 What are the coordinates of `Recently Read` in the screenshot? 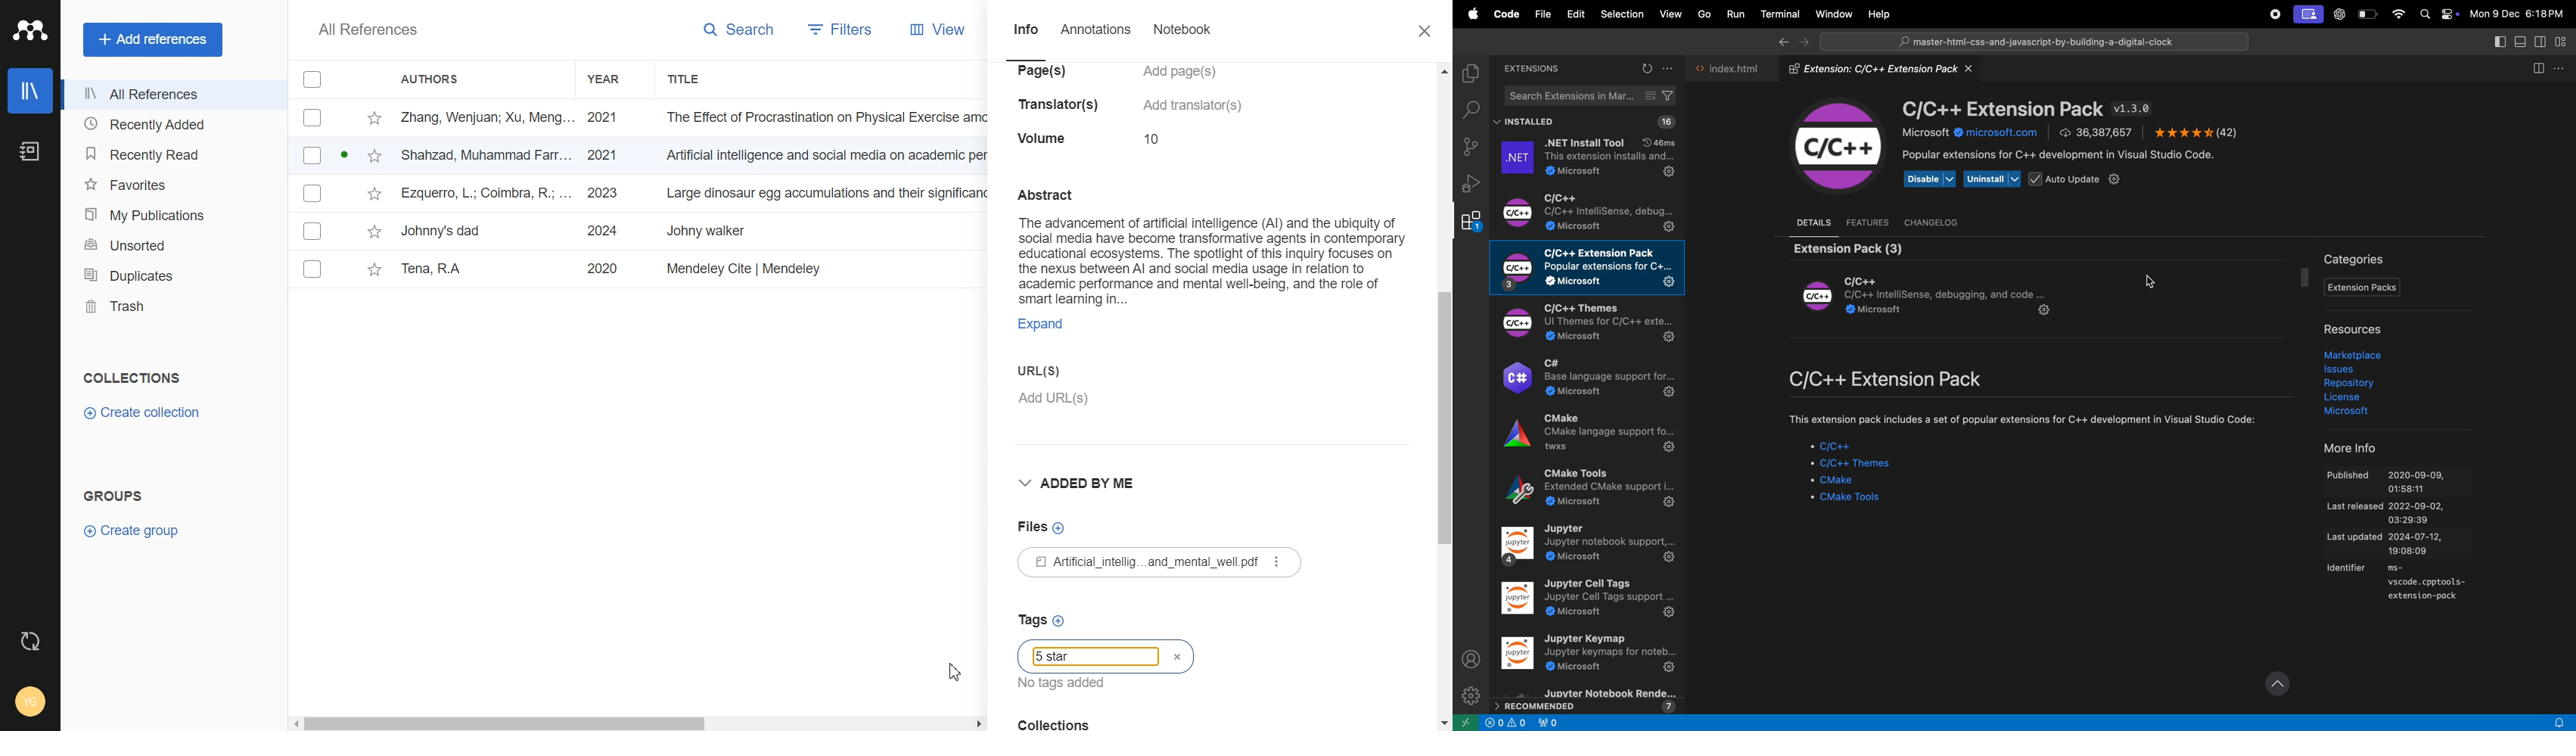 It's located at (170, 154).